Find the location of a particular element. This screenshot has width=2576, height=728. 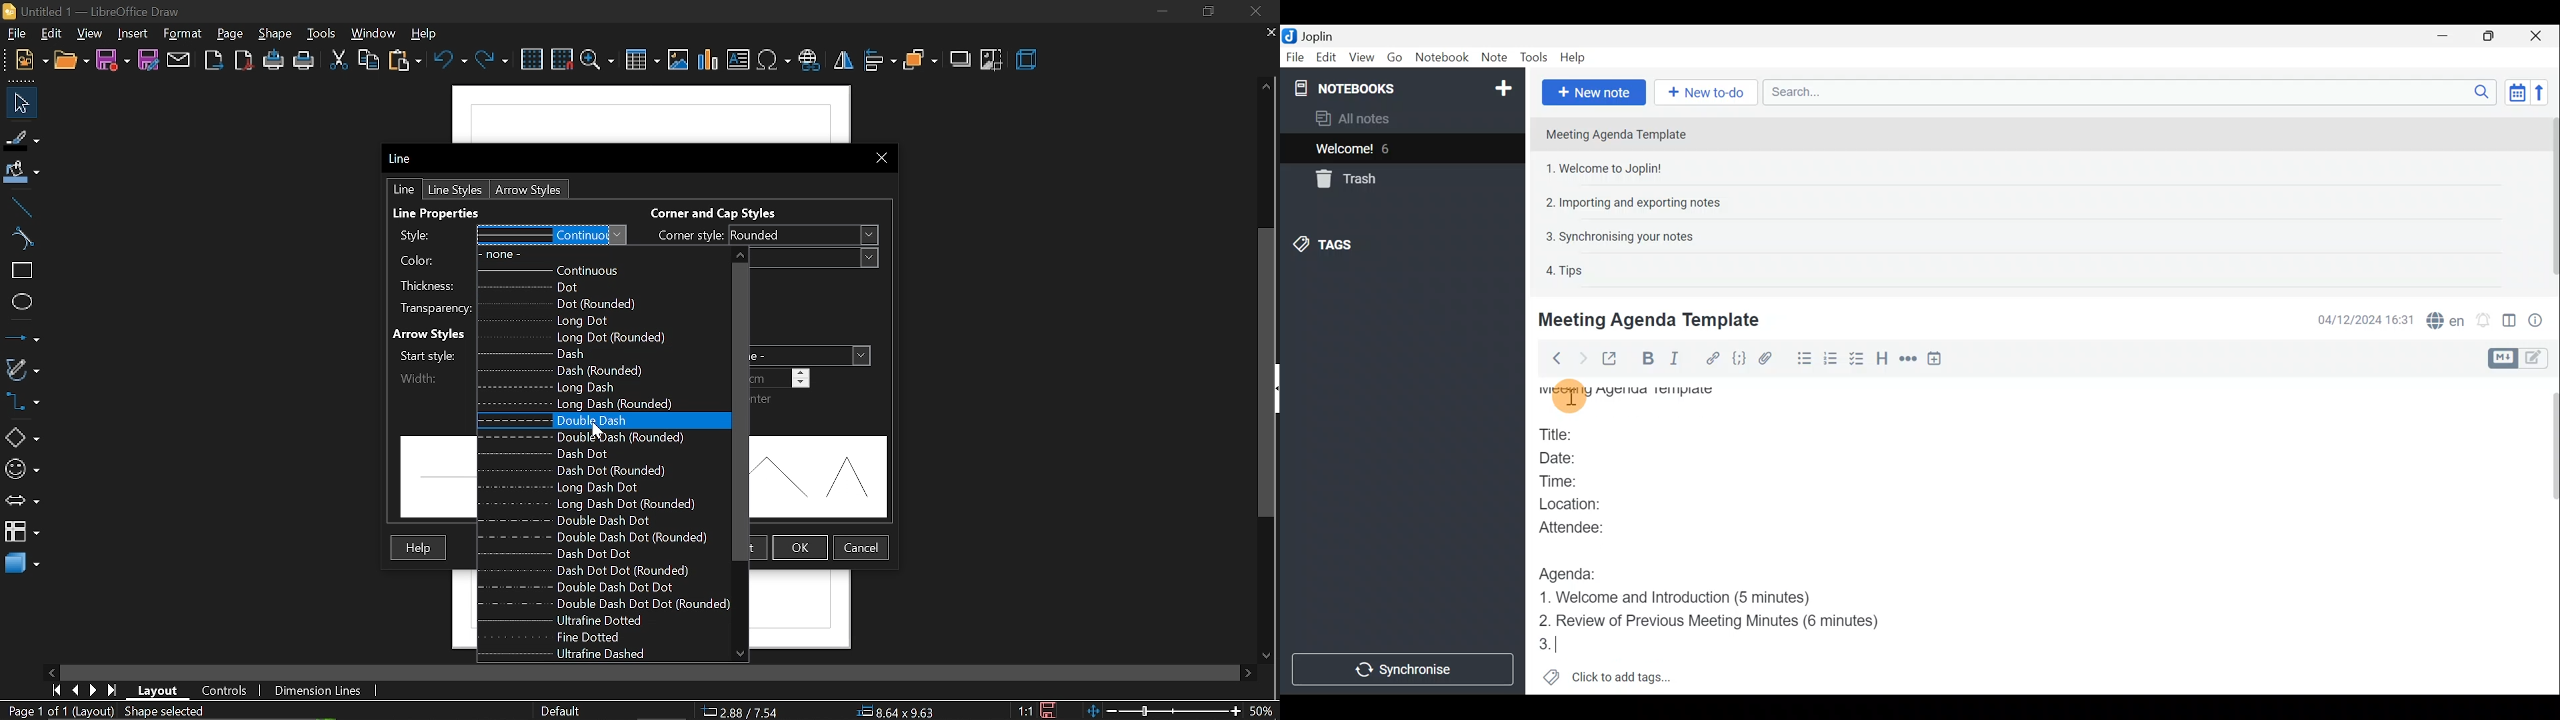

shape is located at coordinates (277, 32).